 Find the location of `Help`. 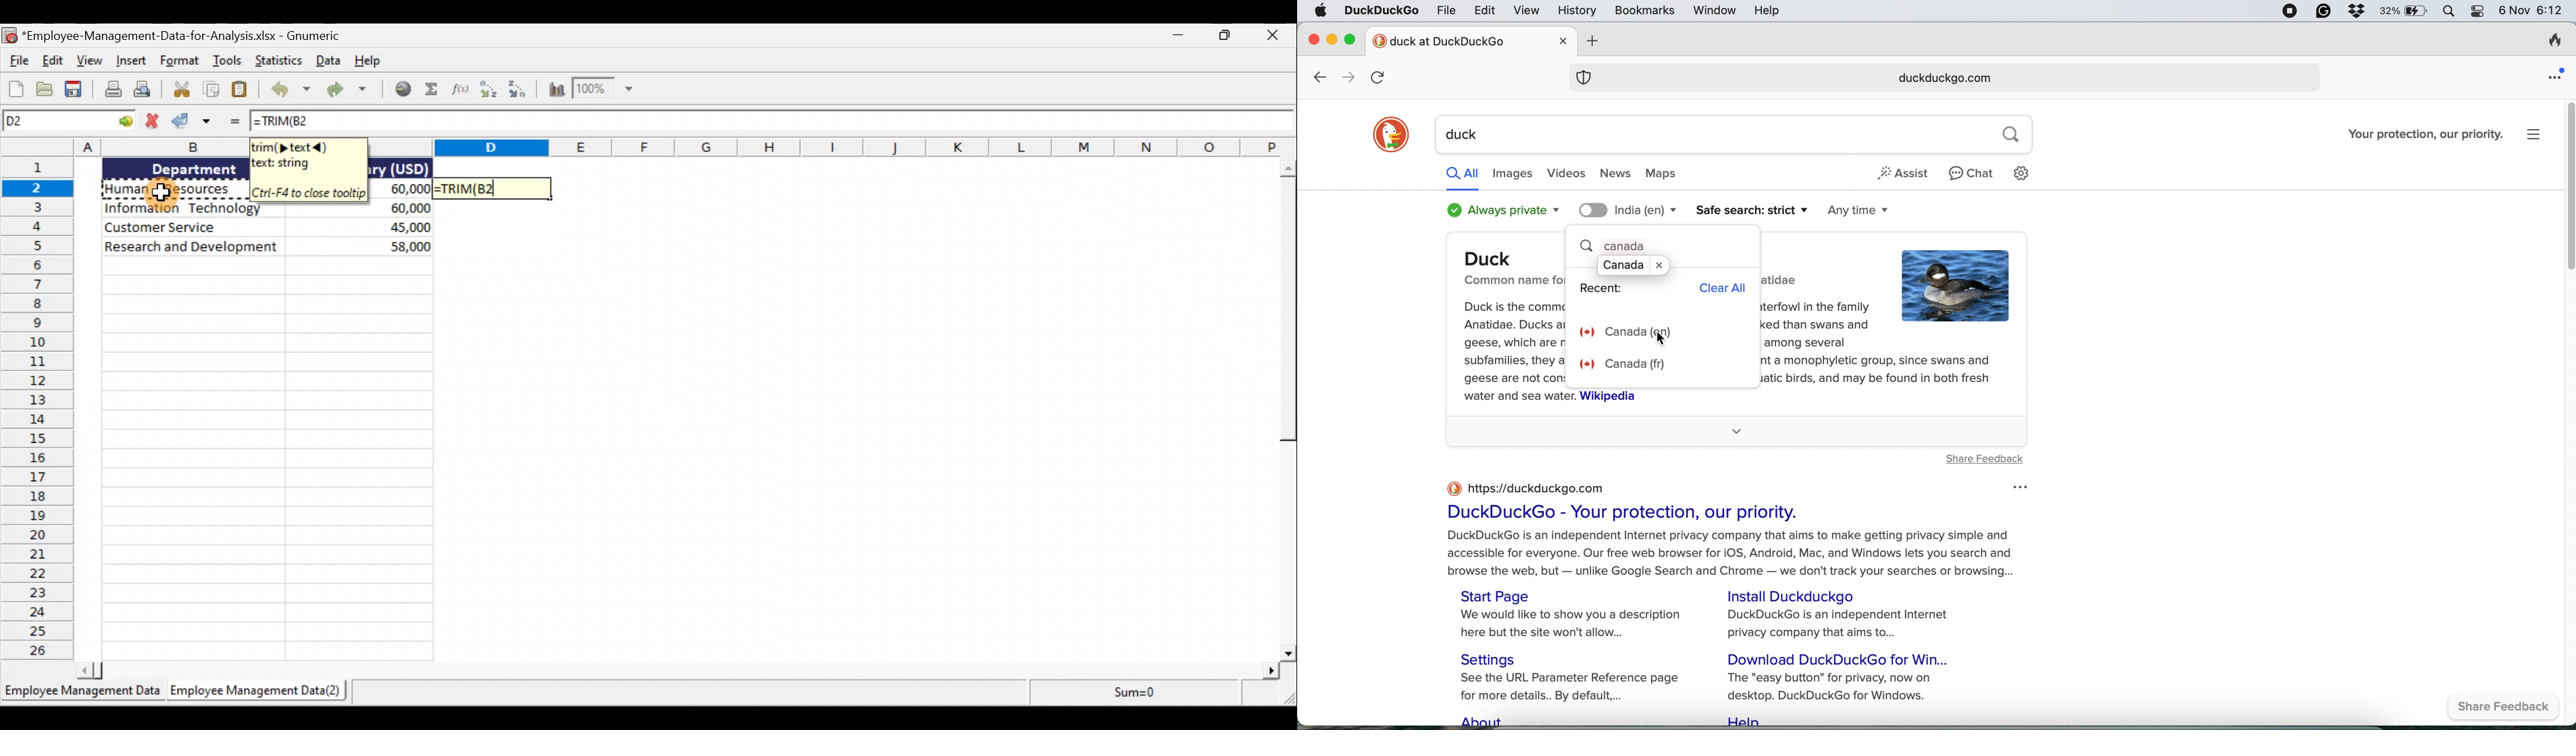

Help is located at coordinates (367, 62).